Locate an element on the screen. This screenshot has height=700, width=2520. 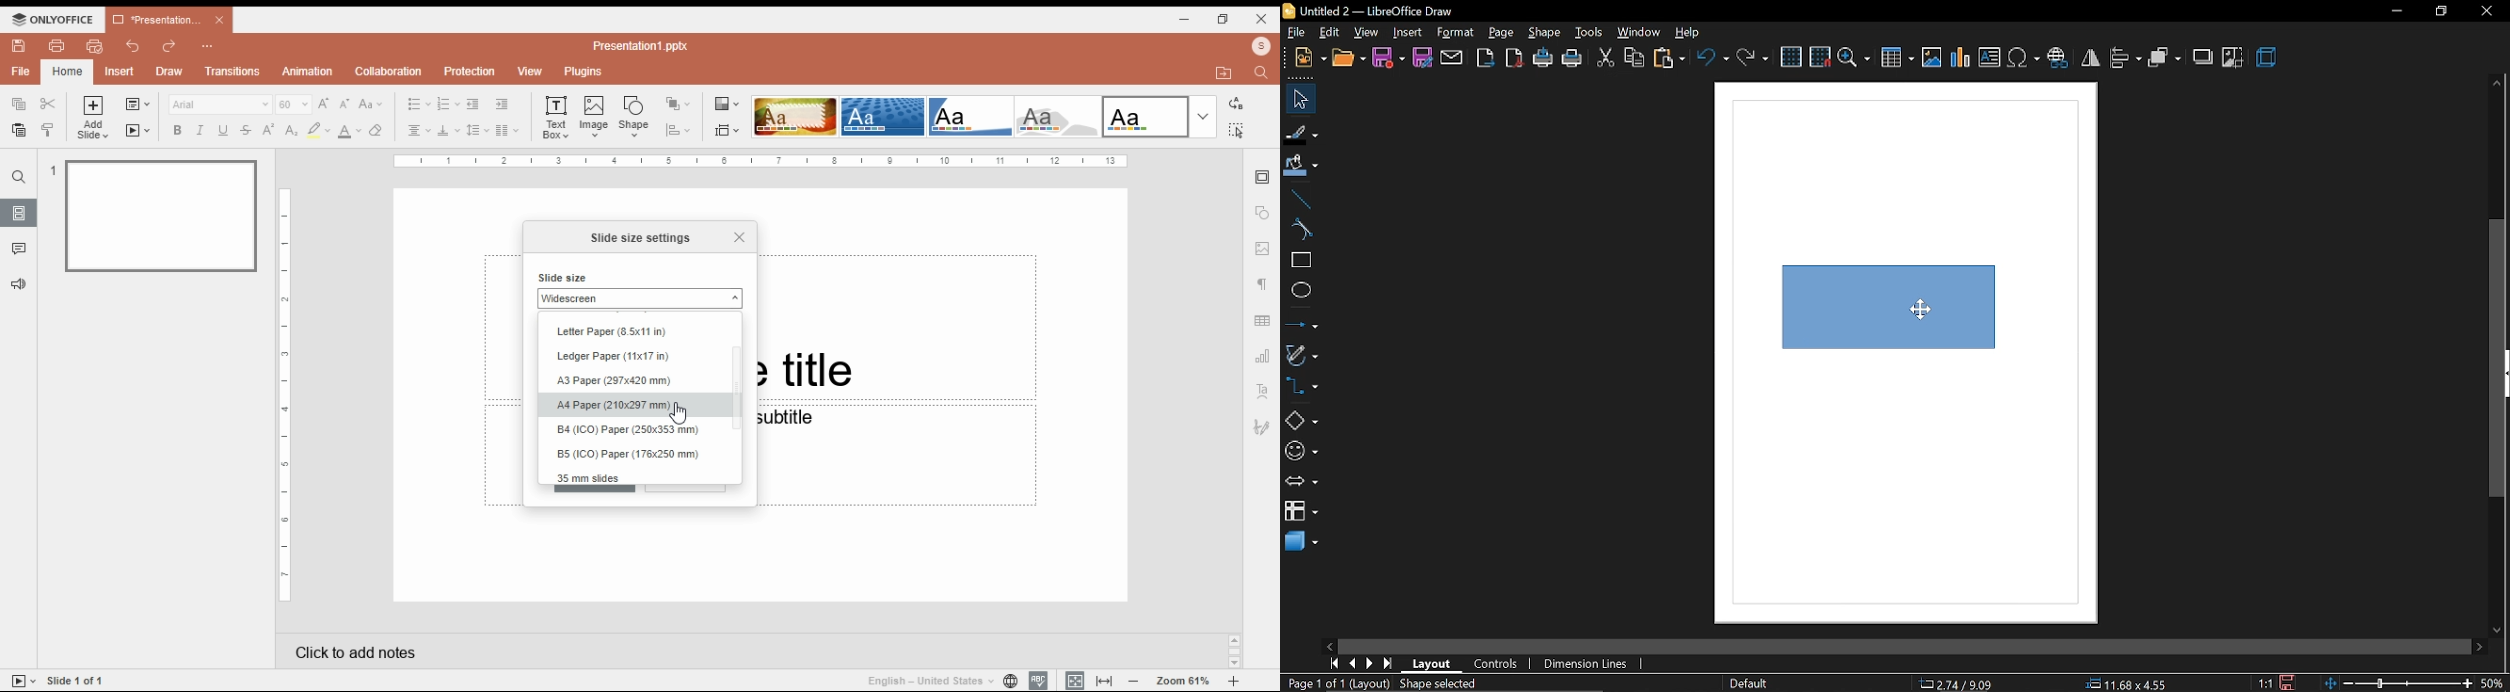
move down is located at coordinates (2498, 630).